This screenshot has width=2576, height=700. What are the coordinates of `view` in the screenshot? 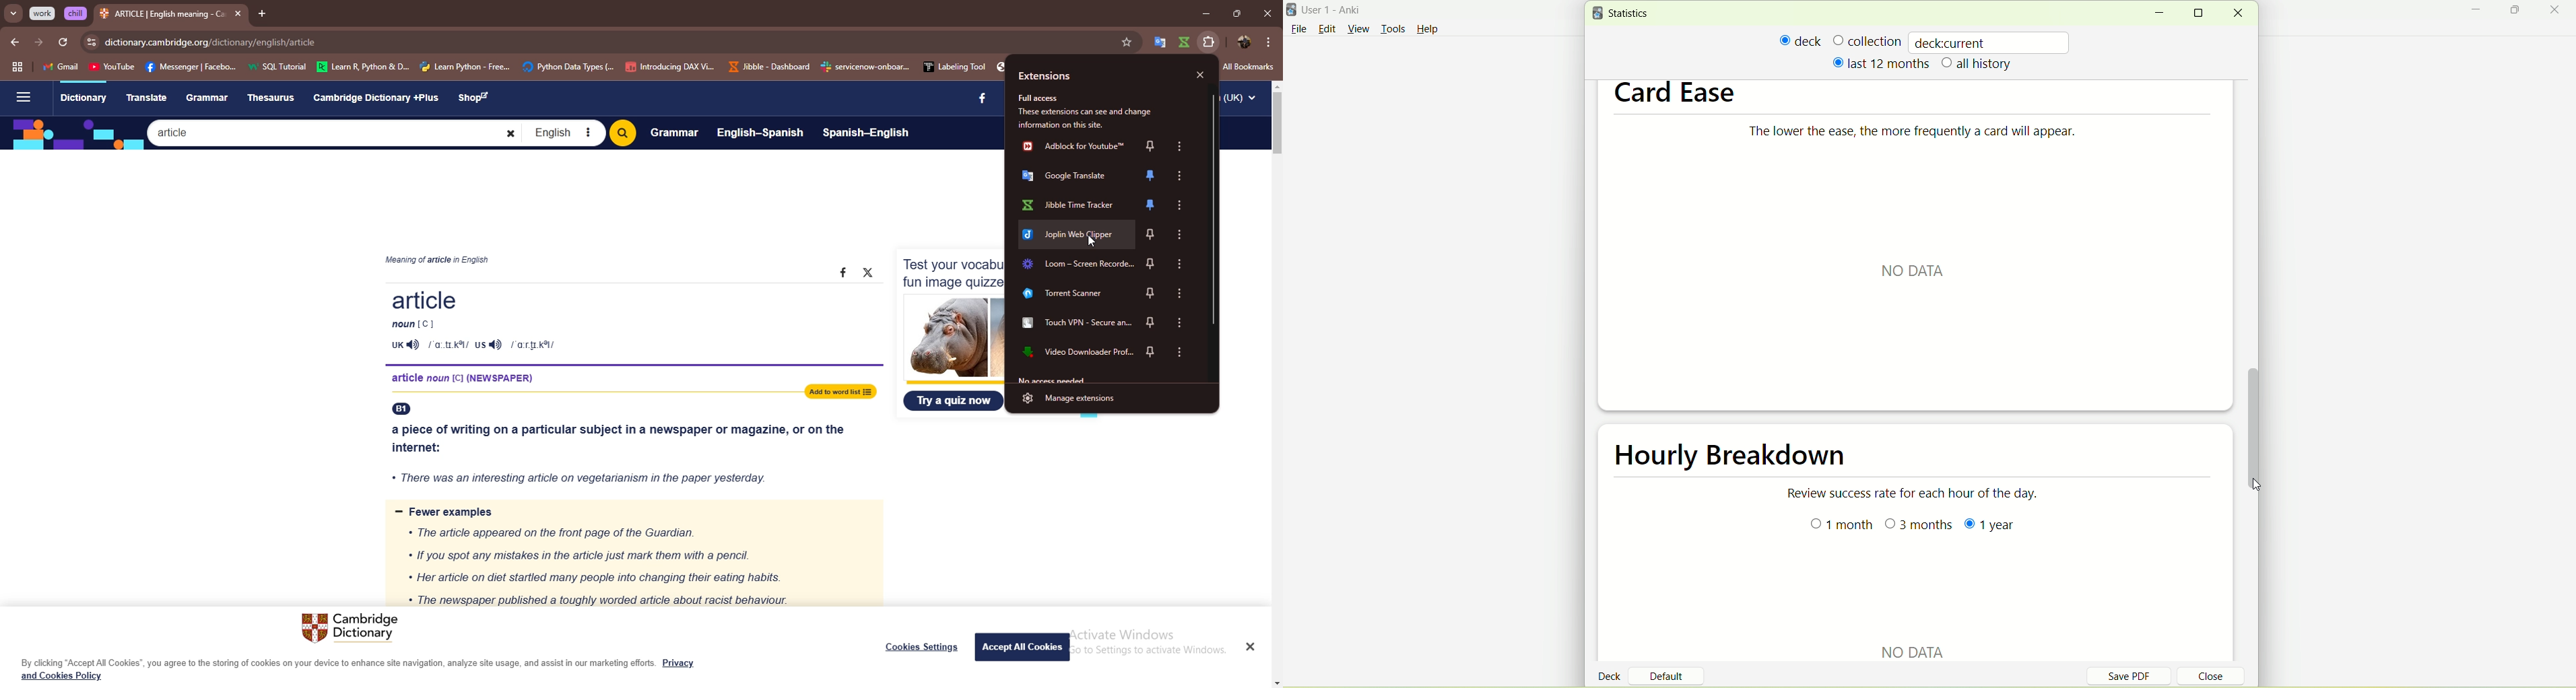 It's located at (1360, 30).